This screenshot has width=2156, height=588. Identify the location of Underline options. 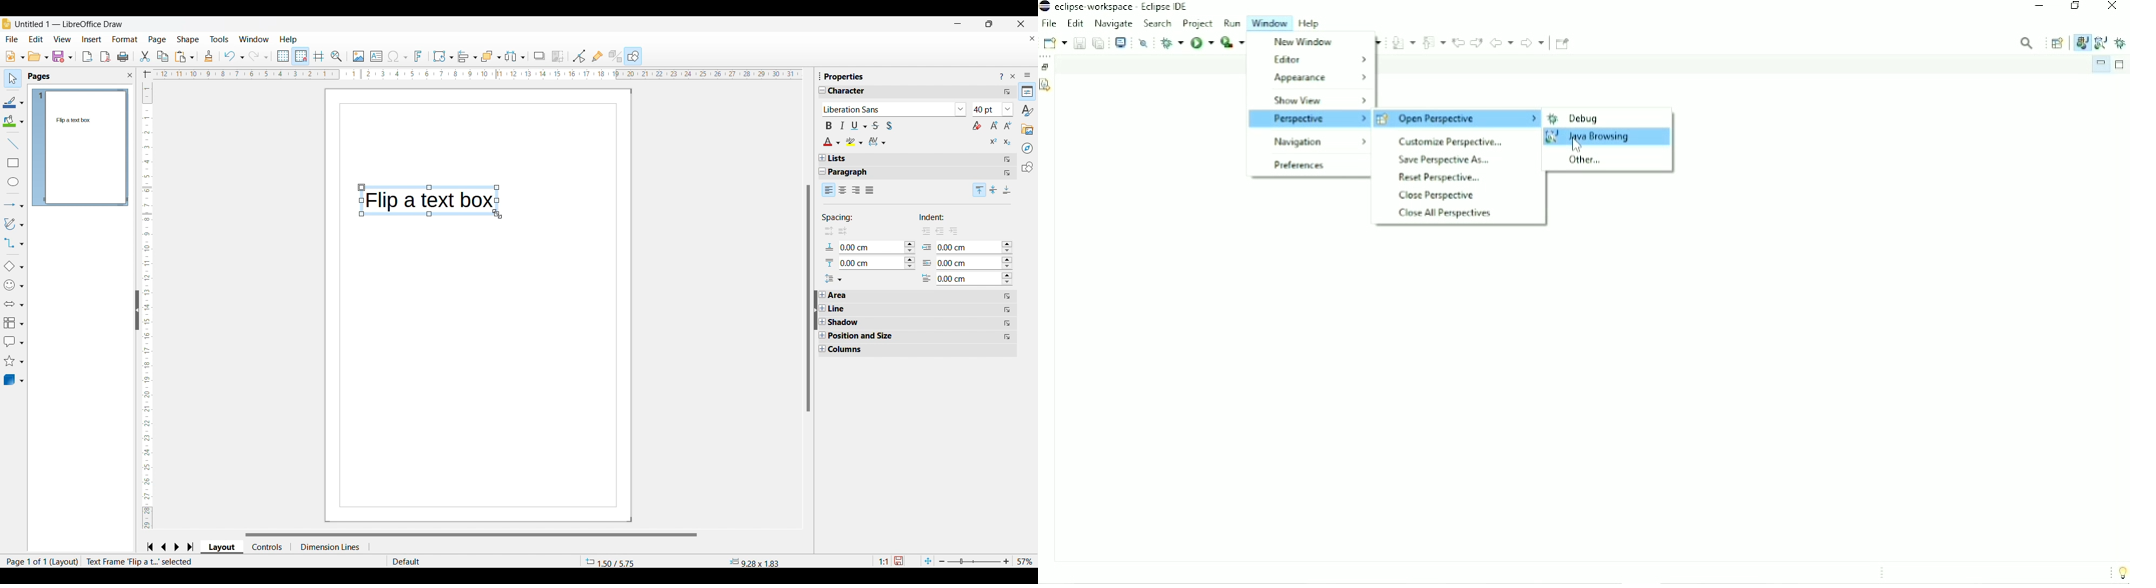
(859, 125).